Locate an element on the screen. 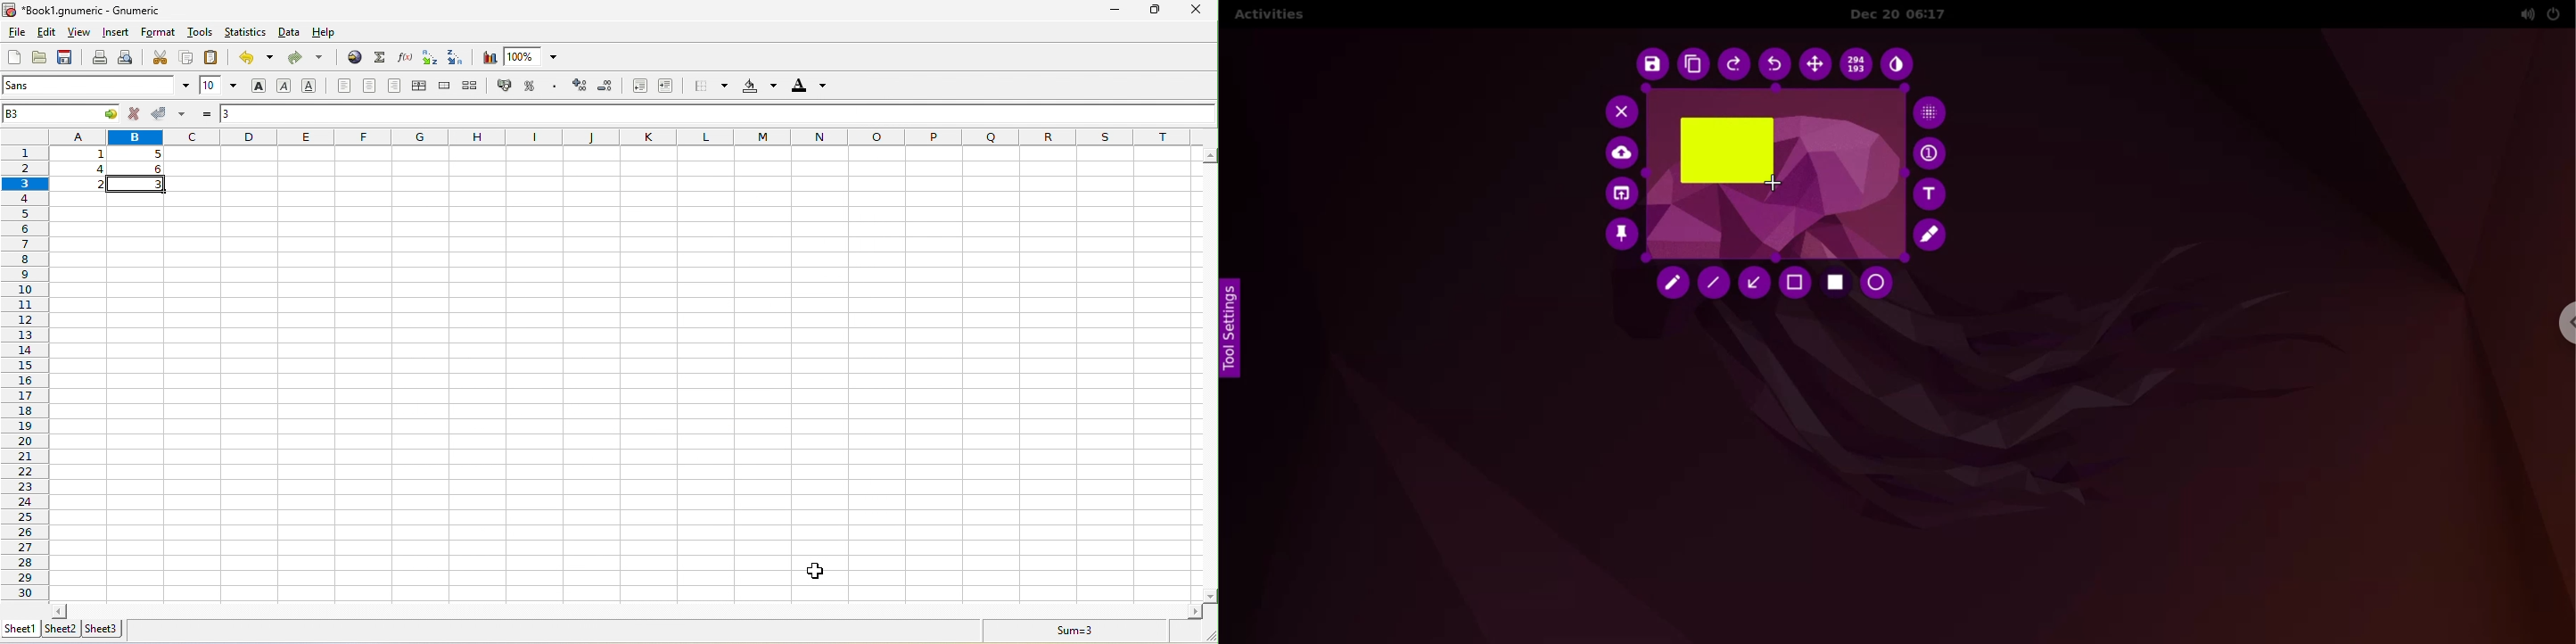 The width and height of the screenshot is (2576, 644). vertical scroll bar is located at coordinates (1210, 376).